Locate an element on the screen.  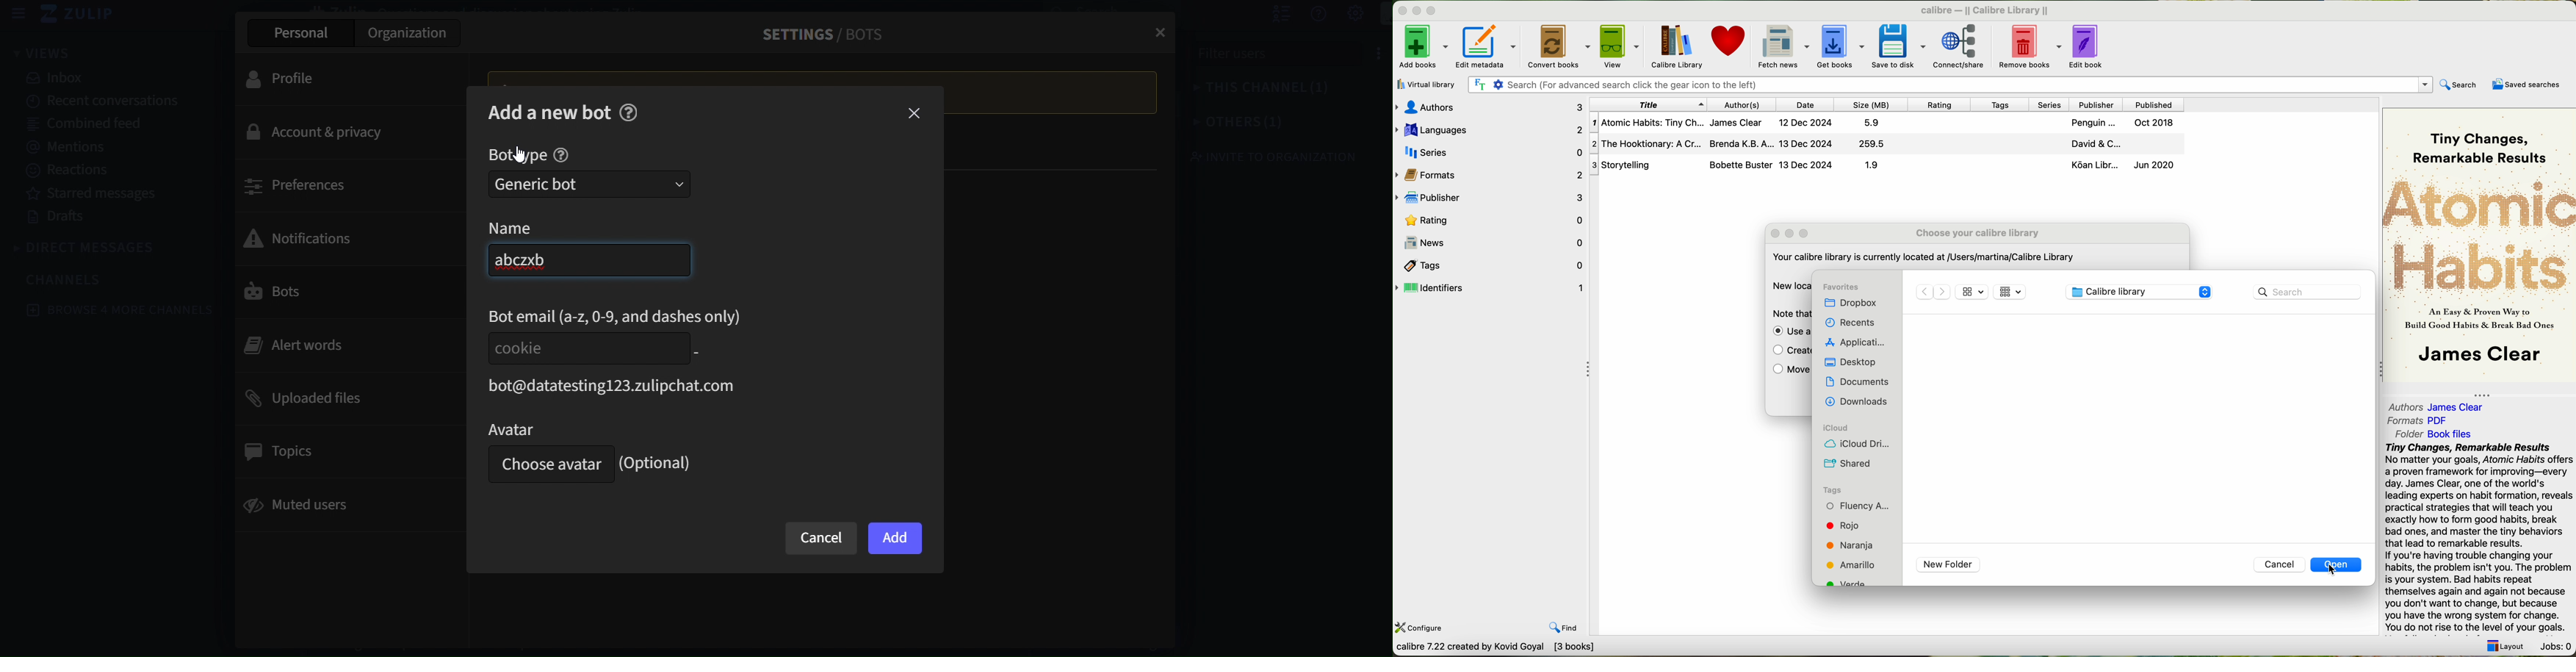
cursor is located at coordinates (2336, 571).